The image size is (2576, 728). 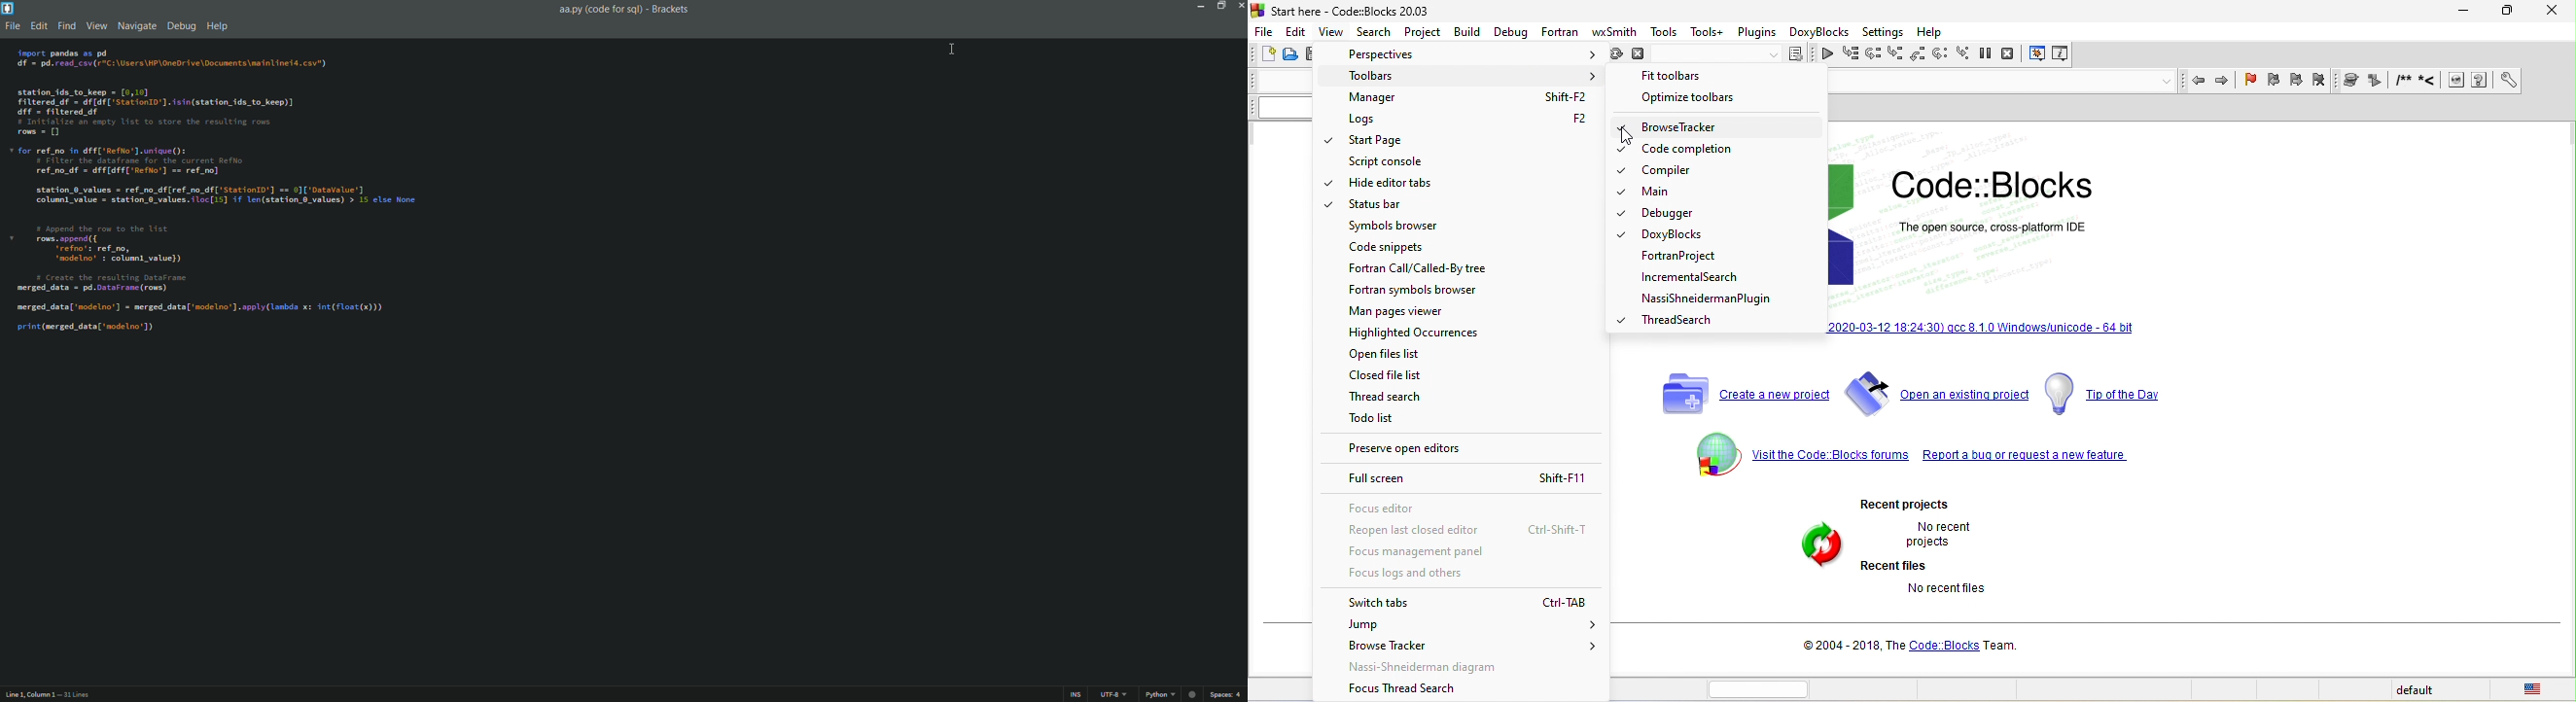 What do you see at coordinates (181, 27) in the screenshot?
I see `Debug` at bounding box center [181, 27].